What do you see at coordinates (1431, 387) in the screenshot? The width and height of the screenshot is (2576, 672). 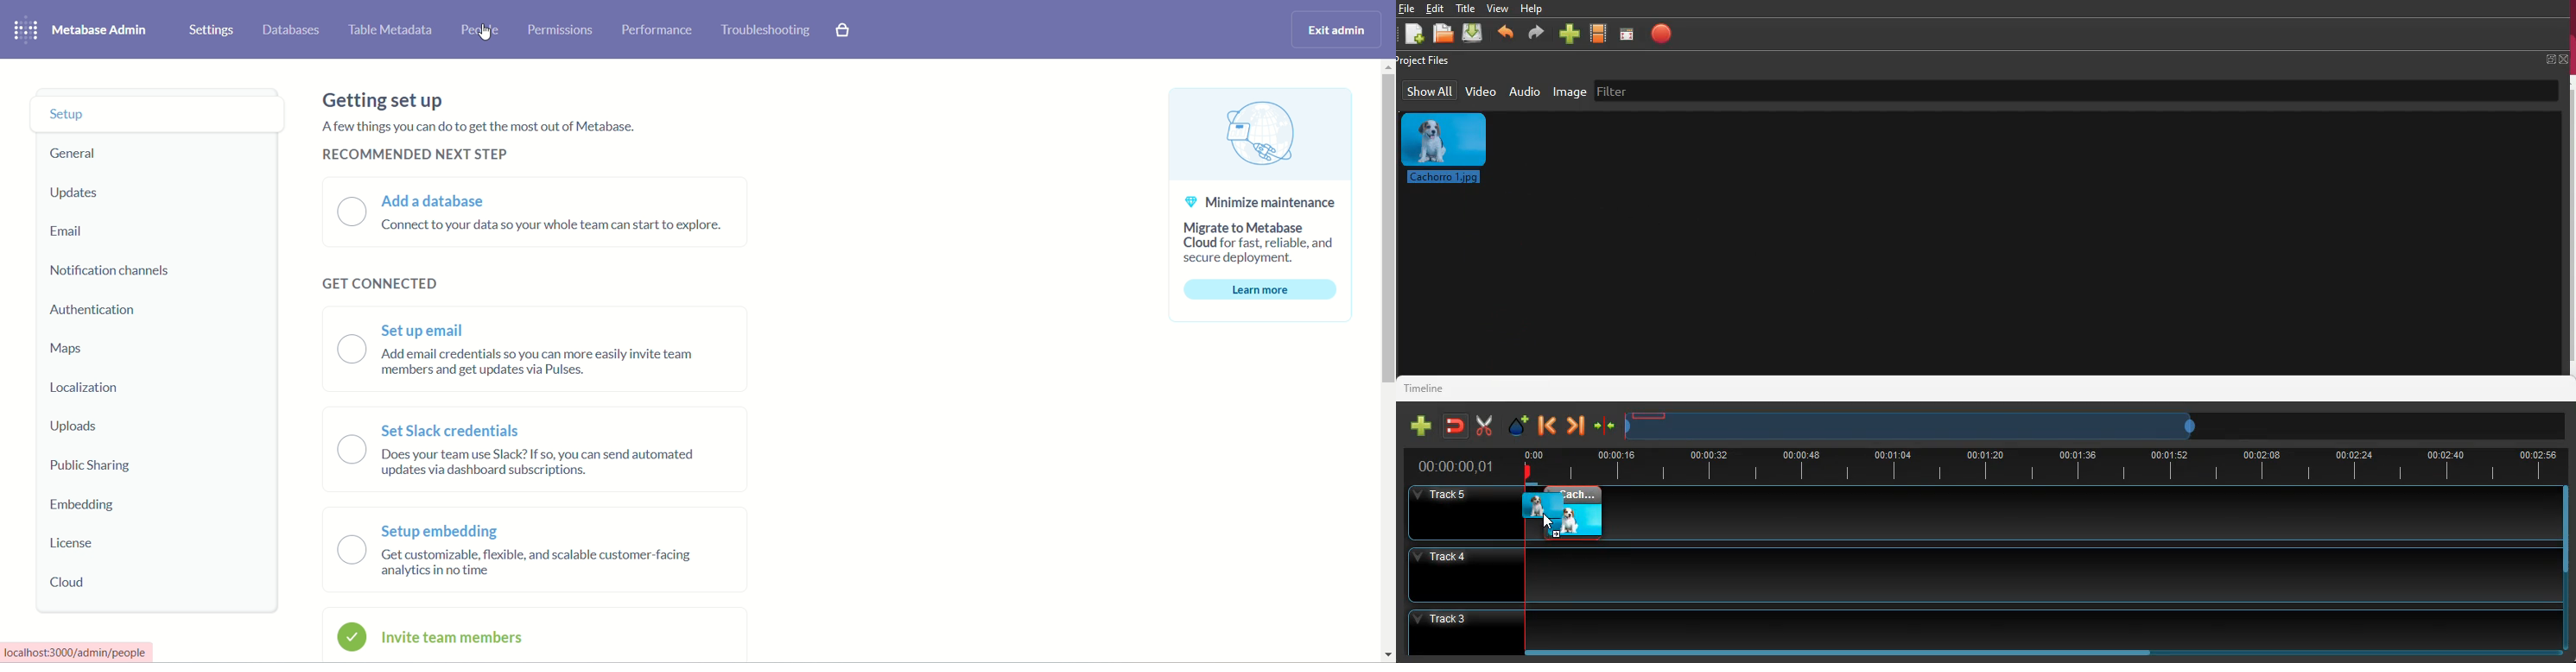 I see `timeline` at bounding box center [1431, 387].